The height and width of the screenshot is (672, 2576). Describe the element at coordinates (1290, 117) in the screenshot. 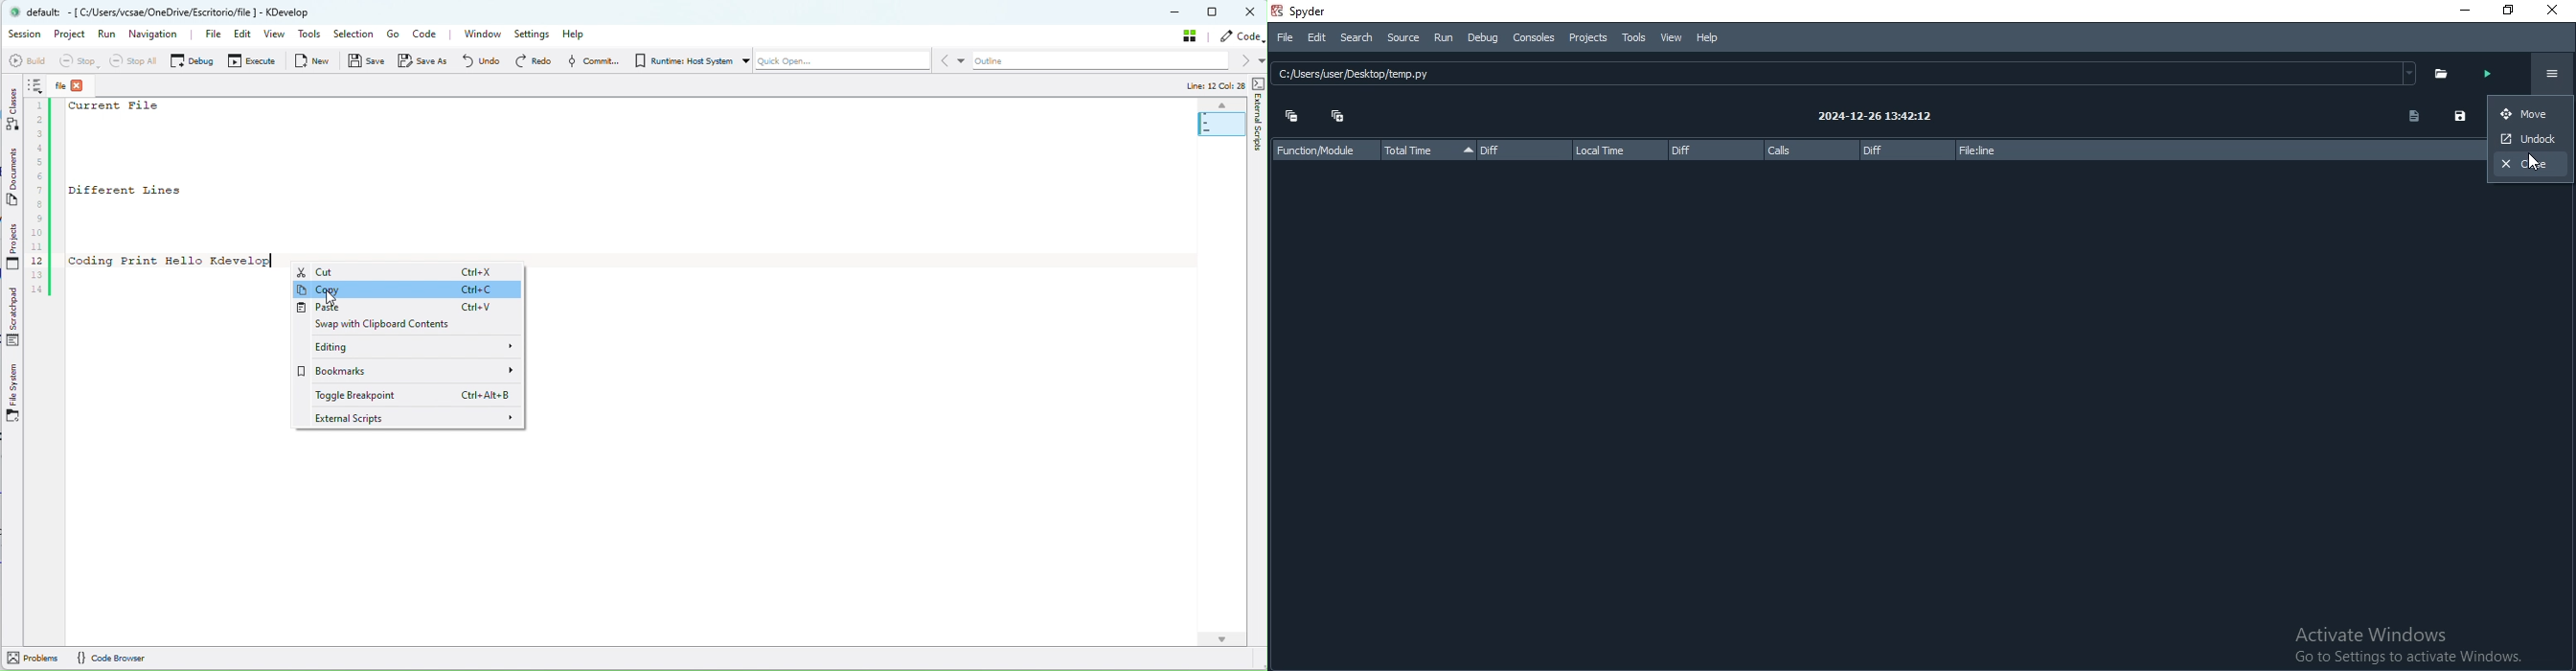

I see `collapse` at that location.